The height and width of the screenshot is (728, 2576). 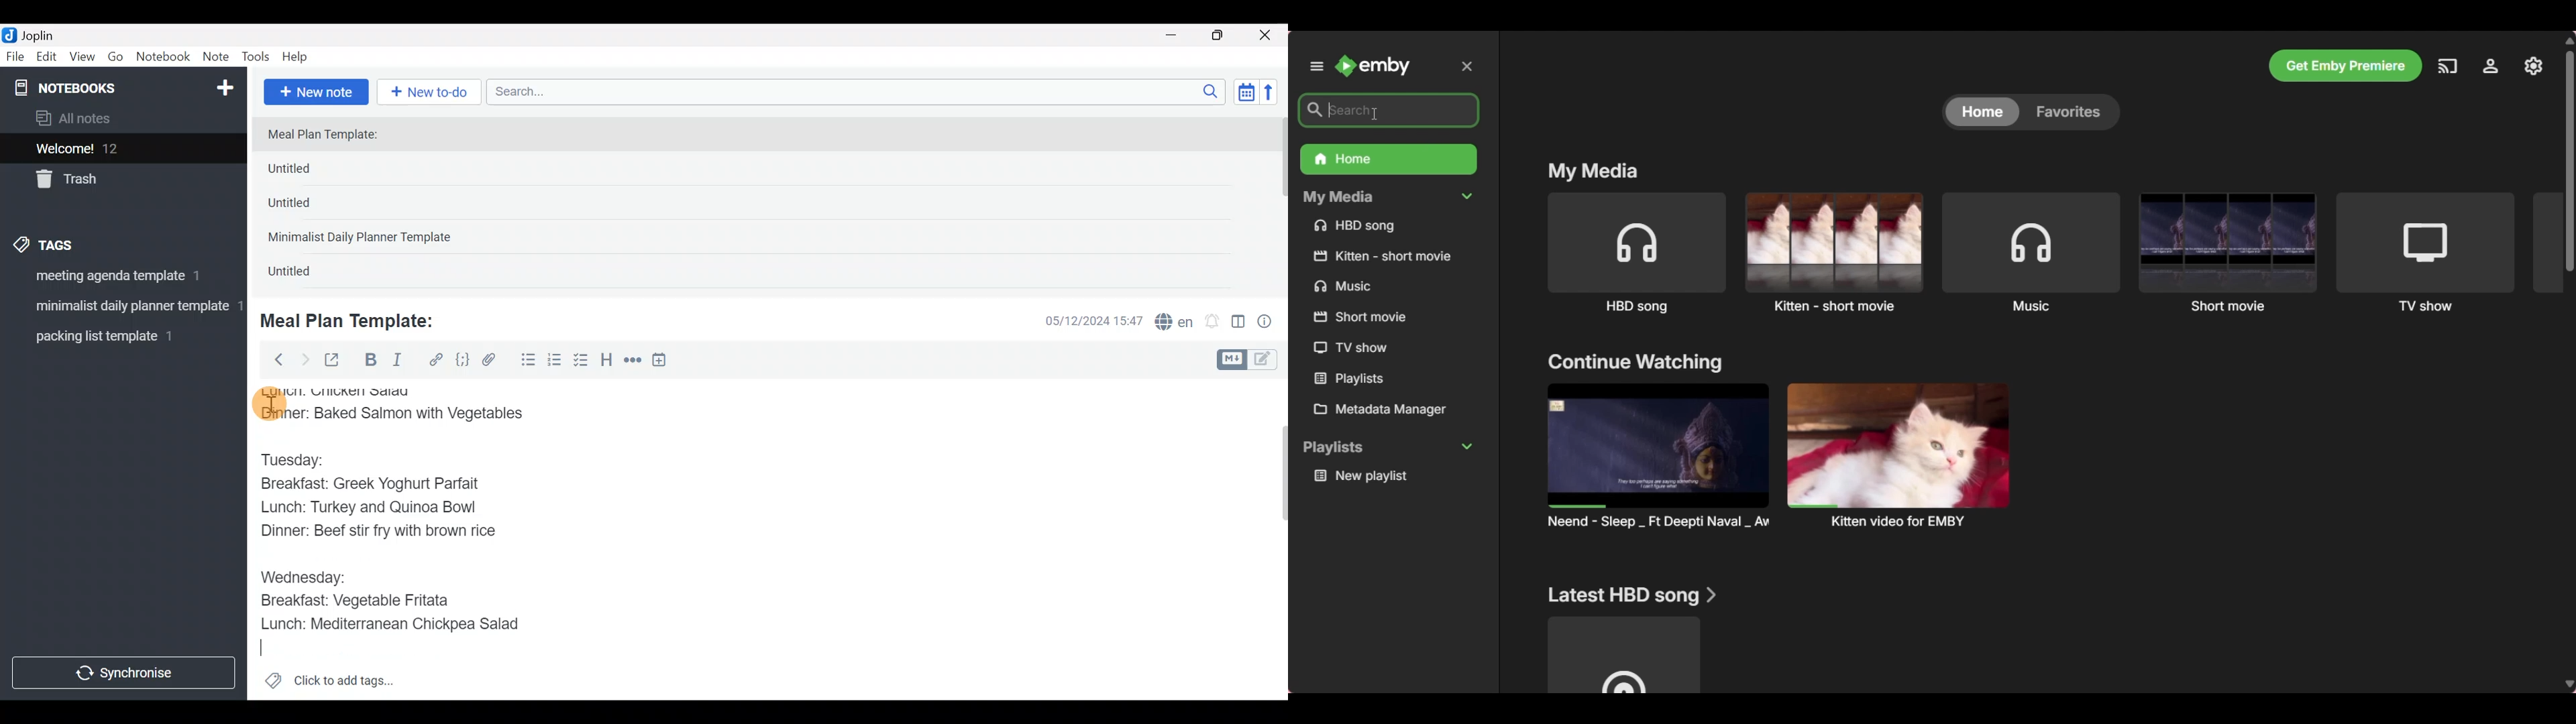 I want to click on Back, so click(x=273, y=359).